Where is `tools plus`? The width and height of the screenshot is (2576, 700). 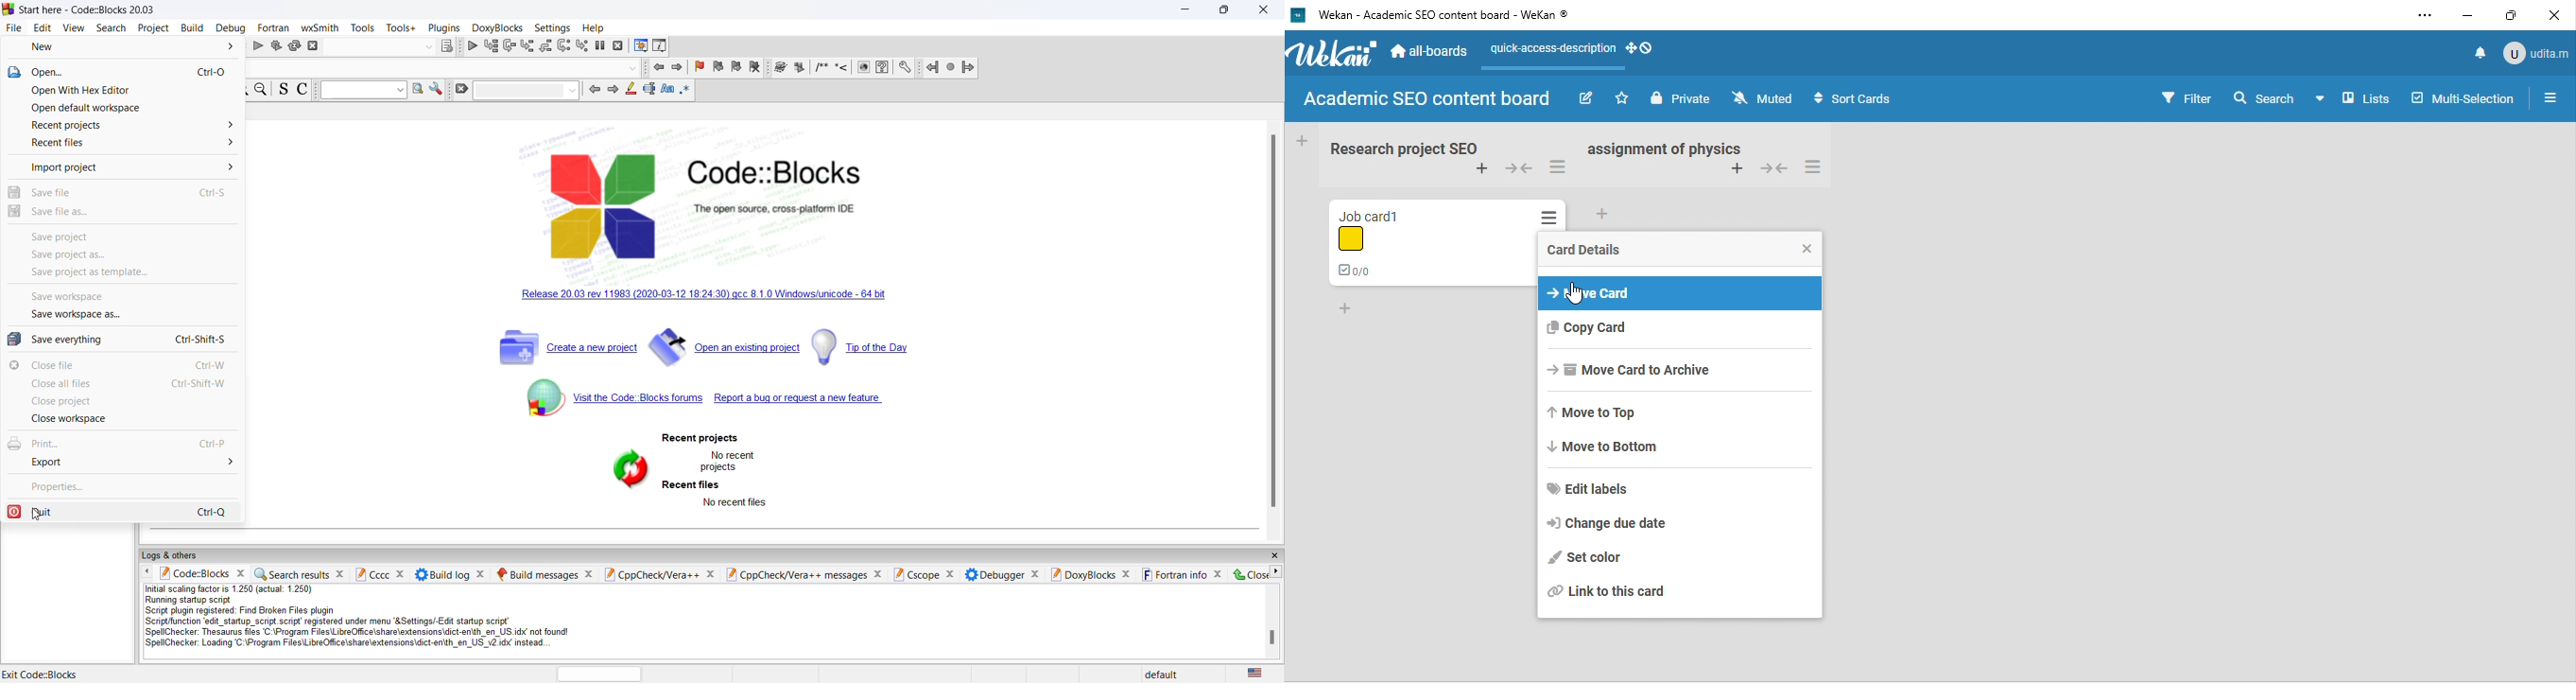
tools plus is located at coordinates (401, 28).